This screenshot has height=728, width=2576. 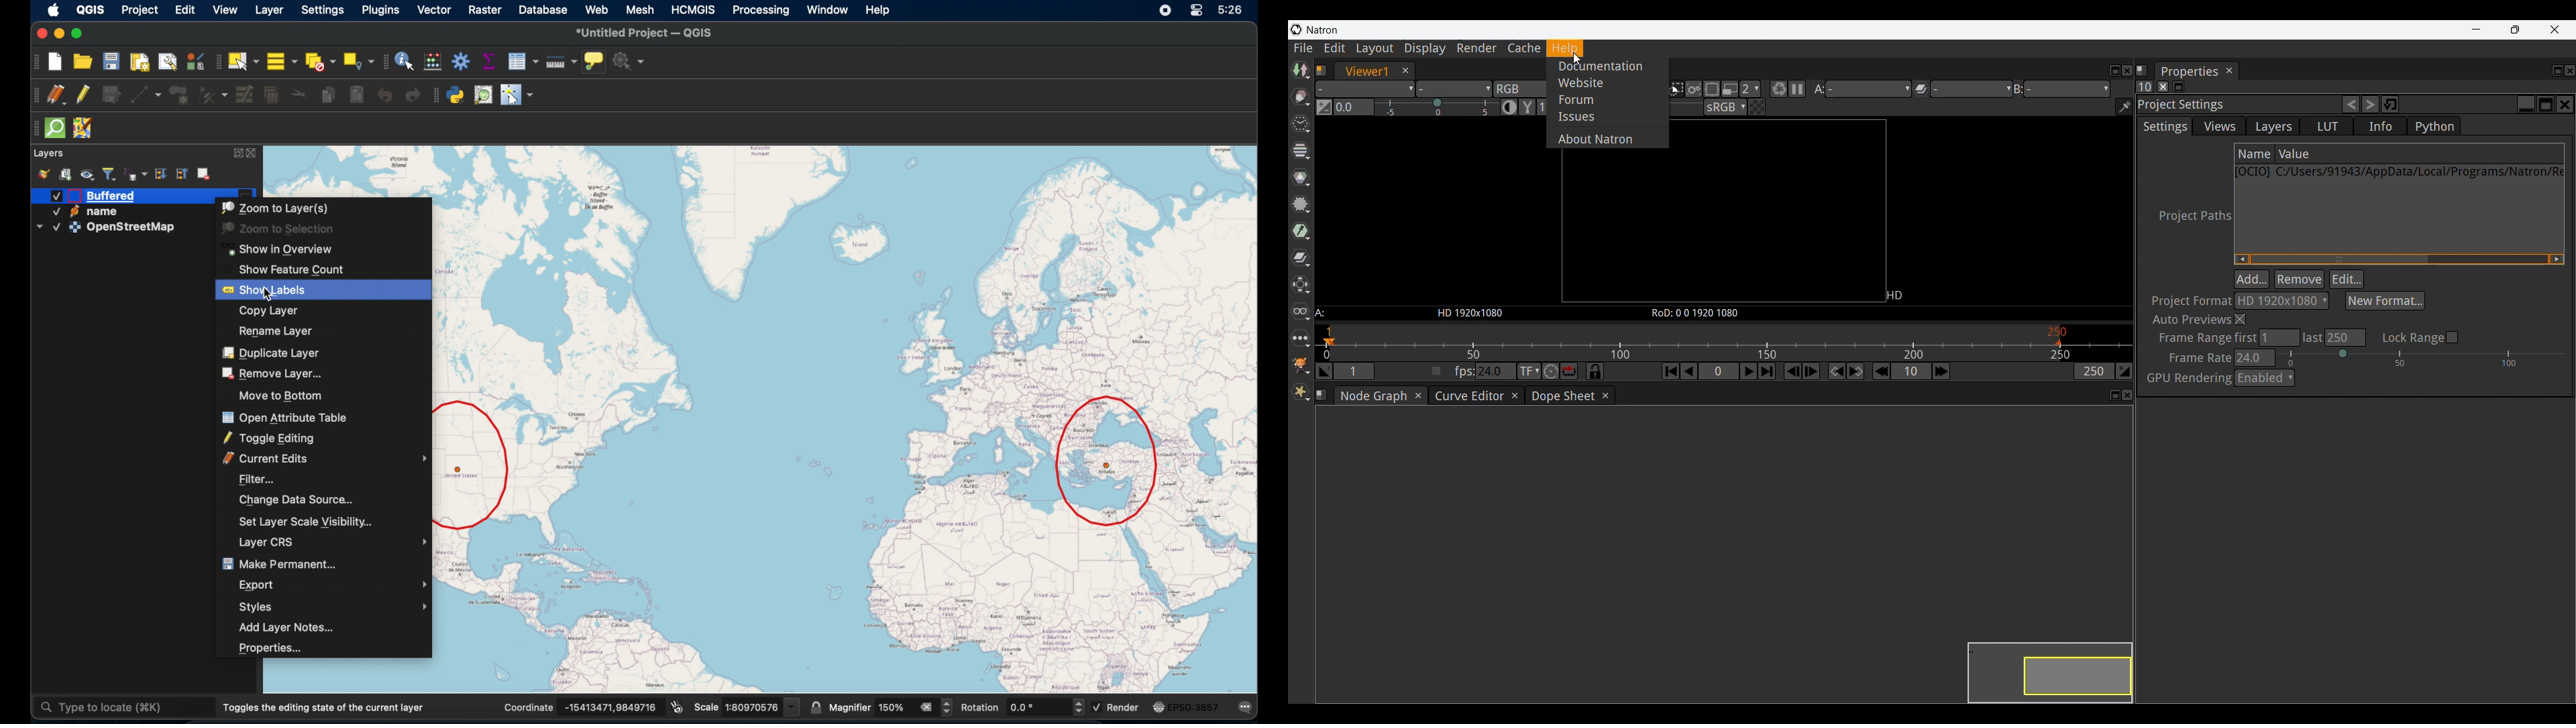 I want to click on Natron, so click(x=1322, y=29).